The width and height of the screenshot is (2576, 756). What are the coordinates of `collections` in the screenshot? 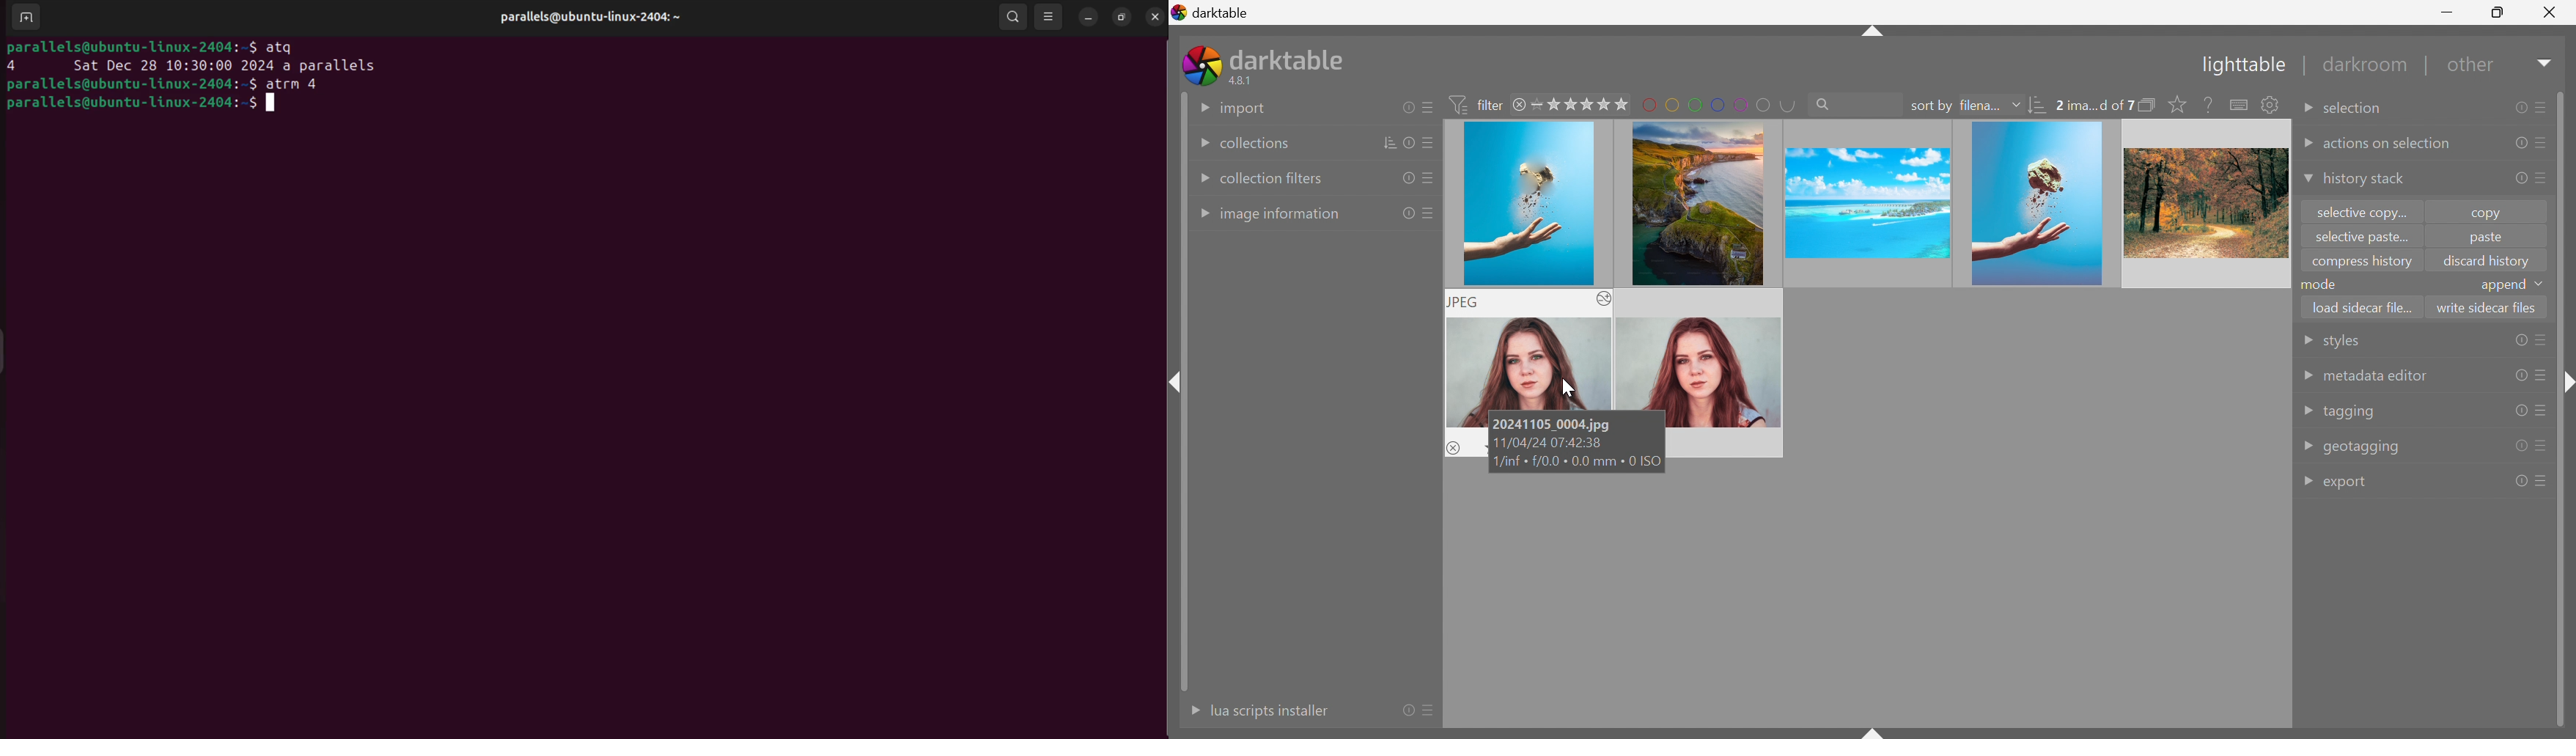 It's located at (1254, 144).